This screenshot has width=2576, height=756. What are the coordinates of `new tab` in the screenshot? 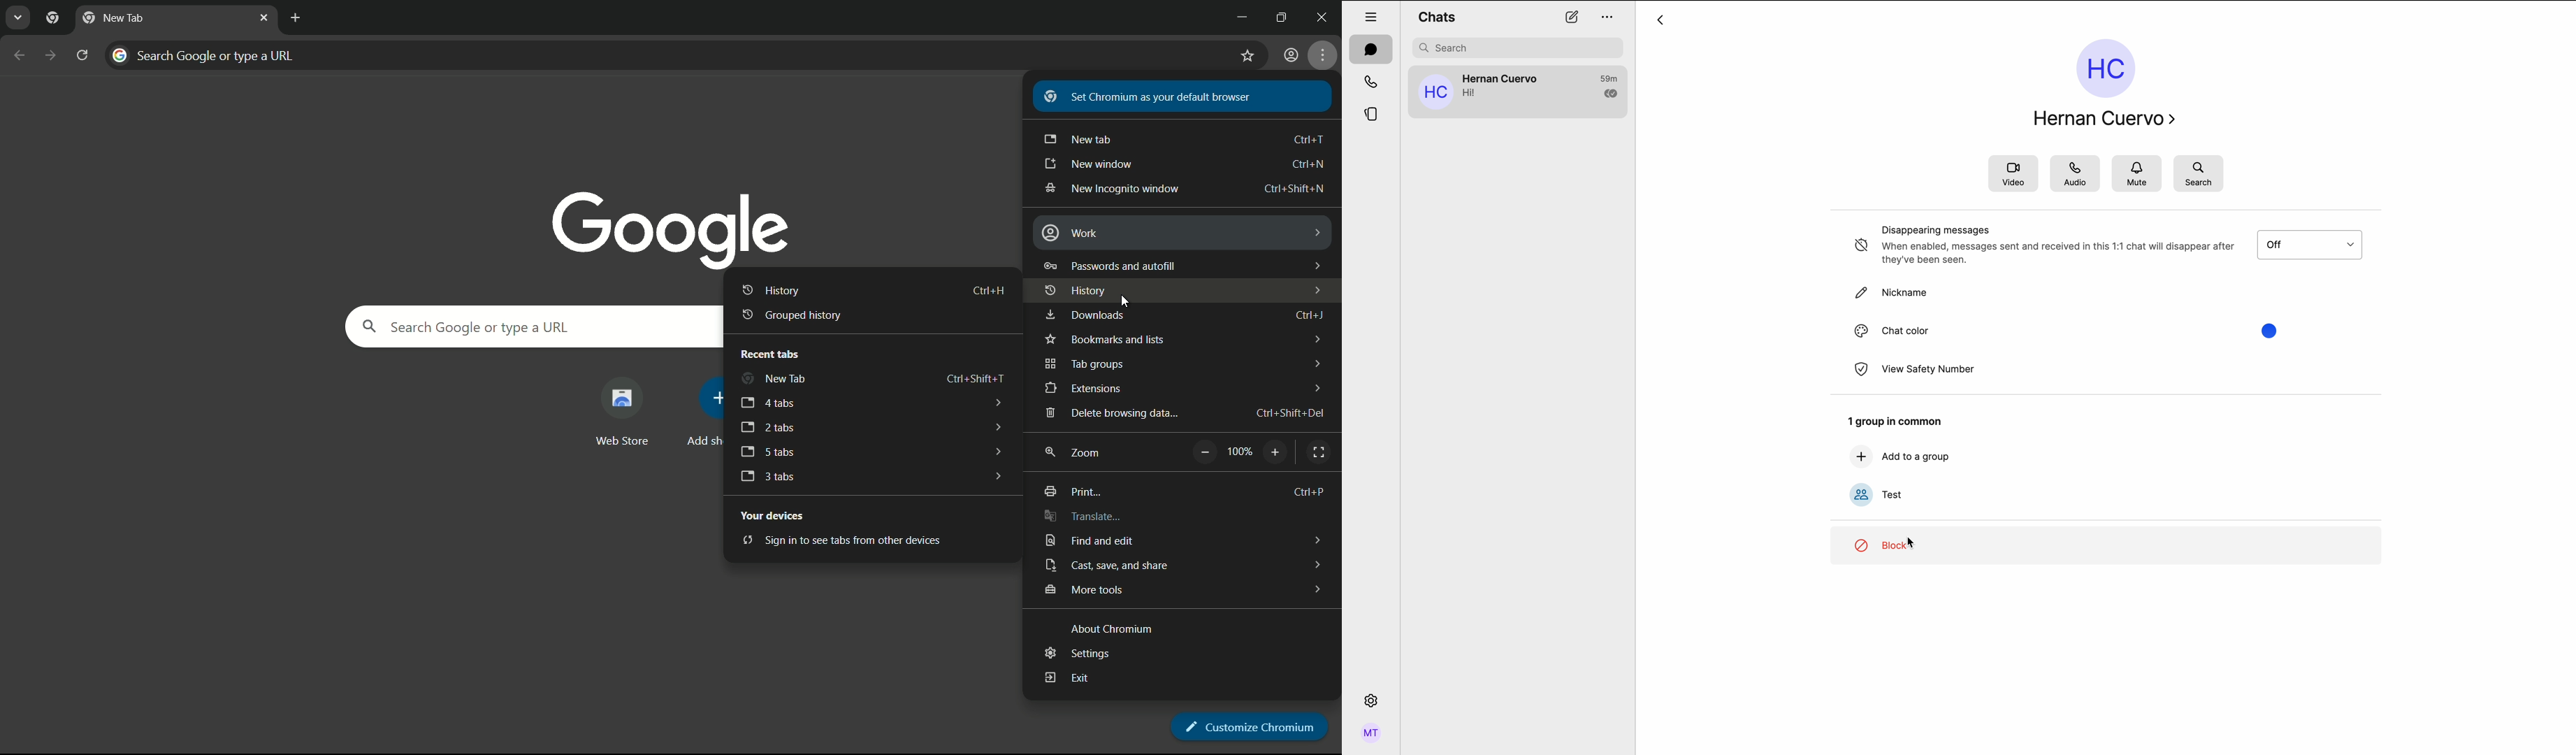 It's located at (1080, 140).